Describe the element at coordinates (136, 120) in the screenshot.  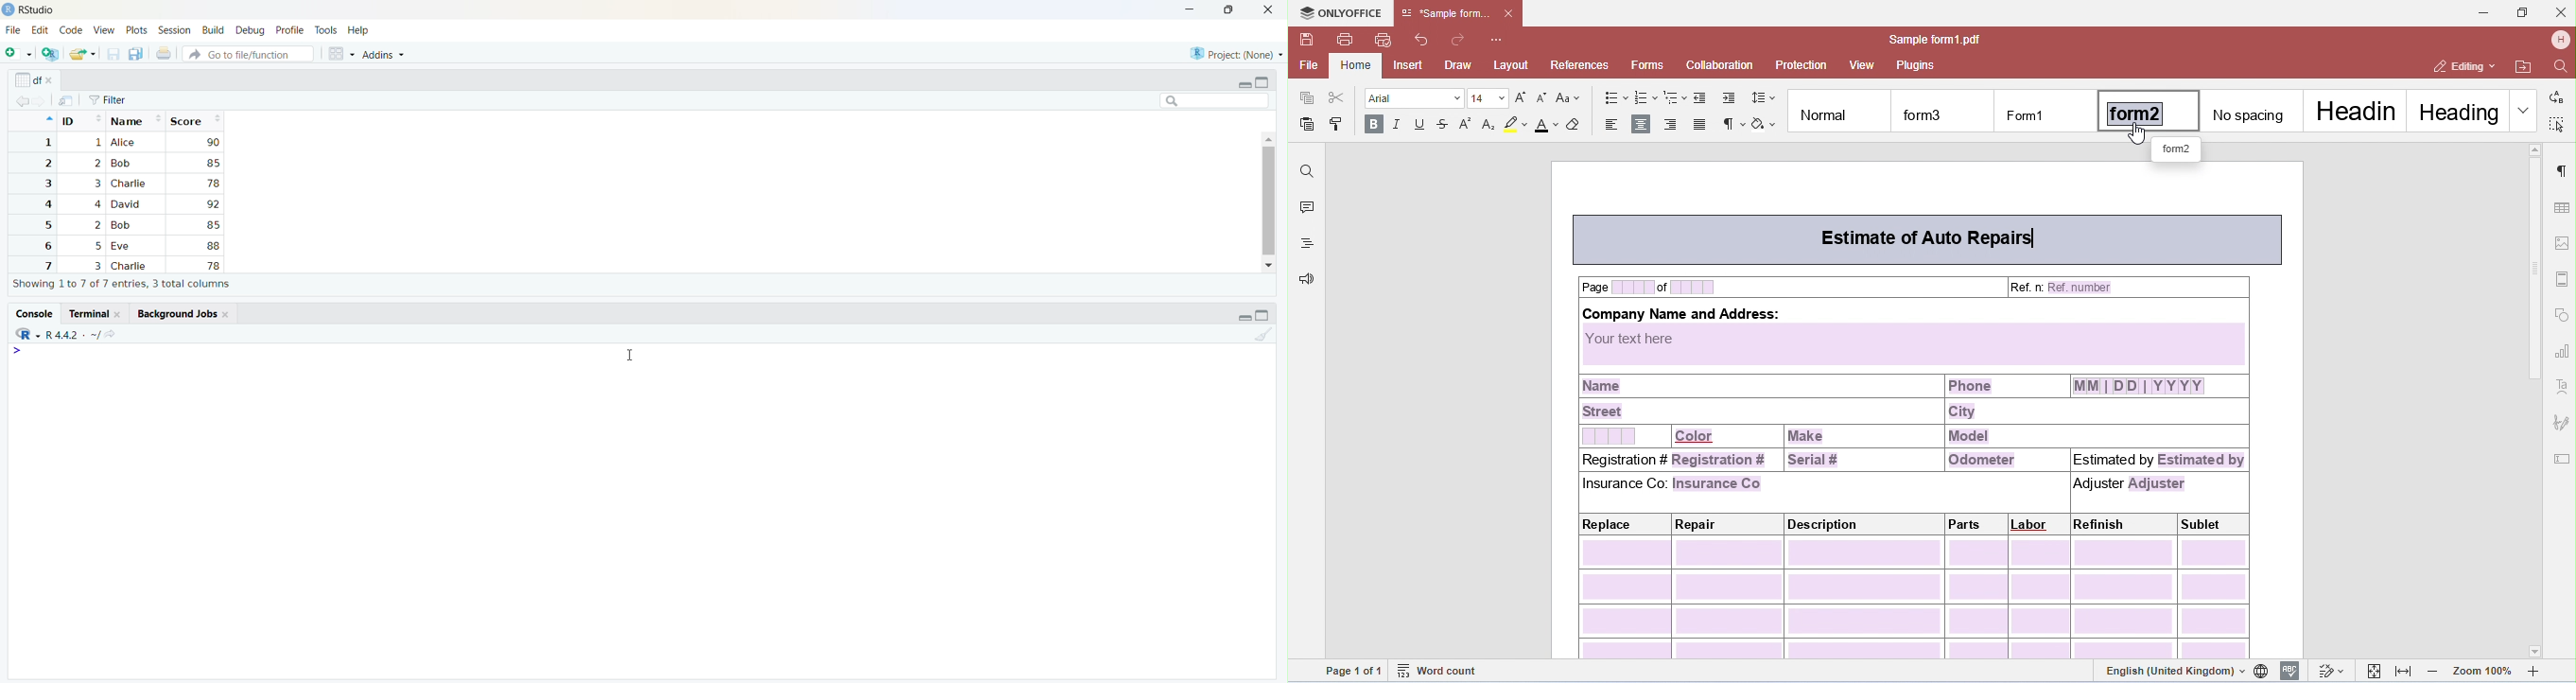
I see `Name` at that location.